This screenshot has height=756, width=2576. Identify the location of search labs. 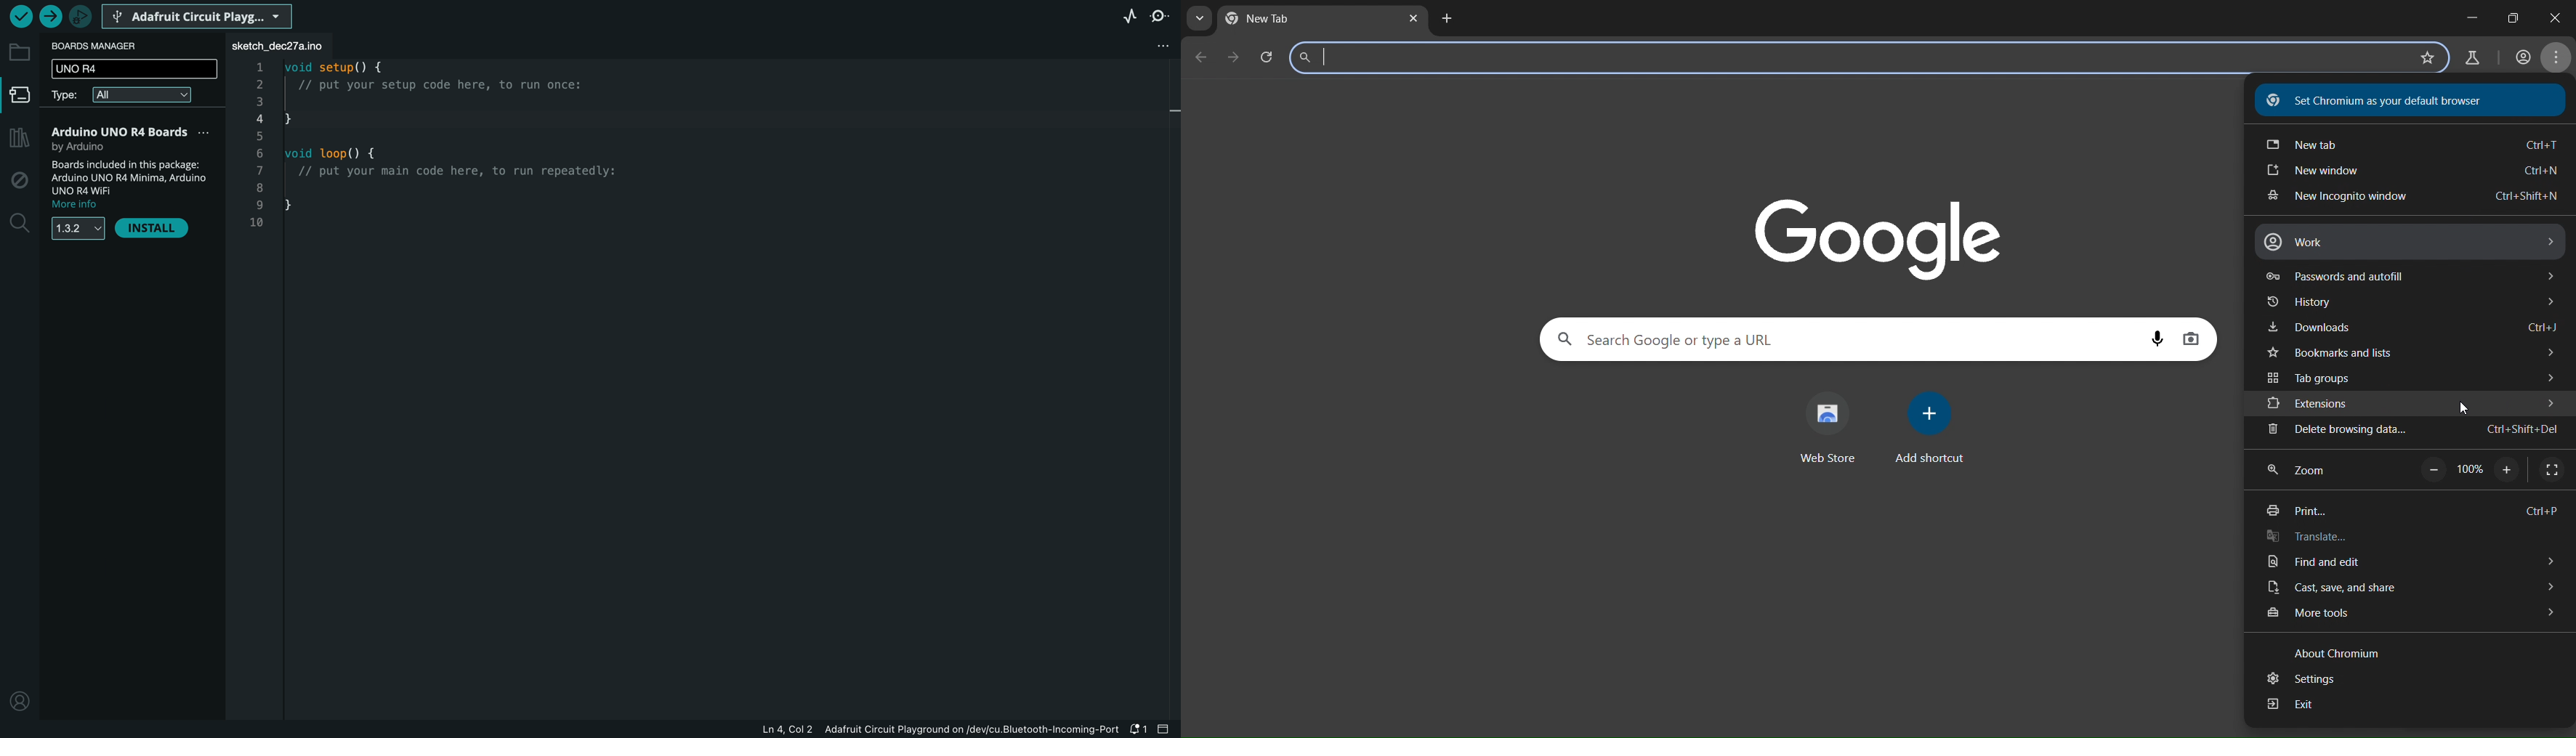
(1852, 57).